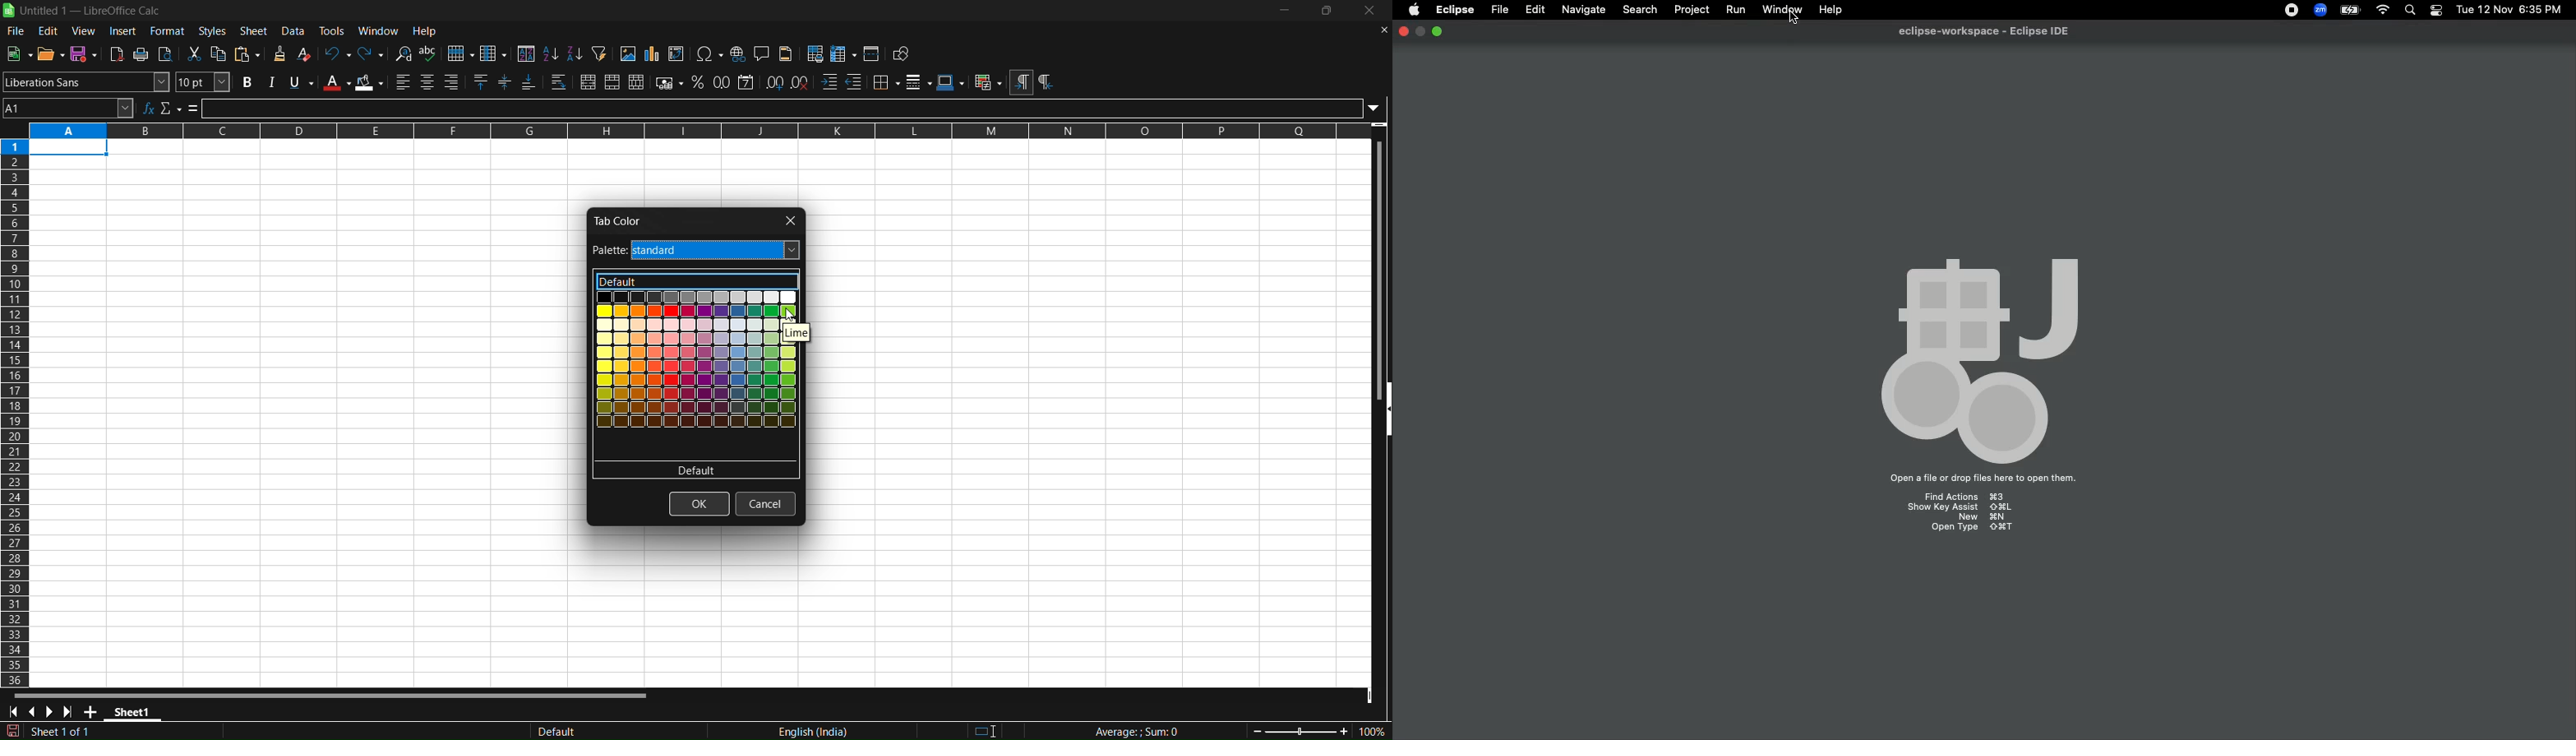  I want to click on merge cells, so click(613, 83).